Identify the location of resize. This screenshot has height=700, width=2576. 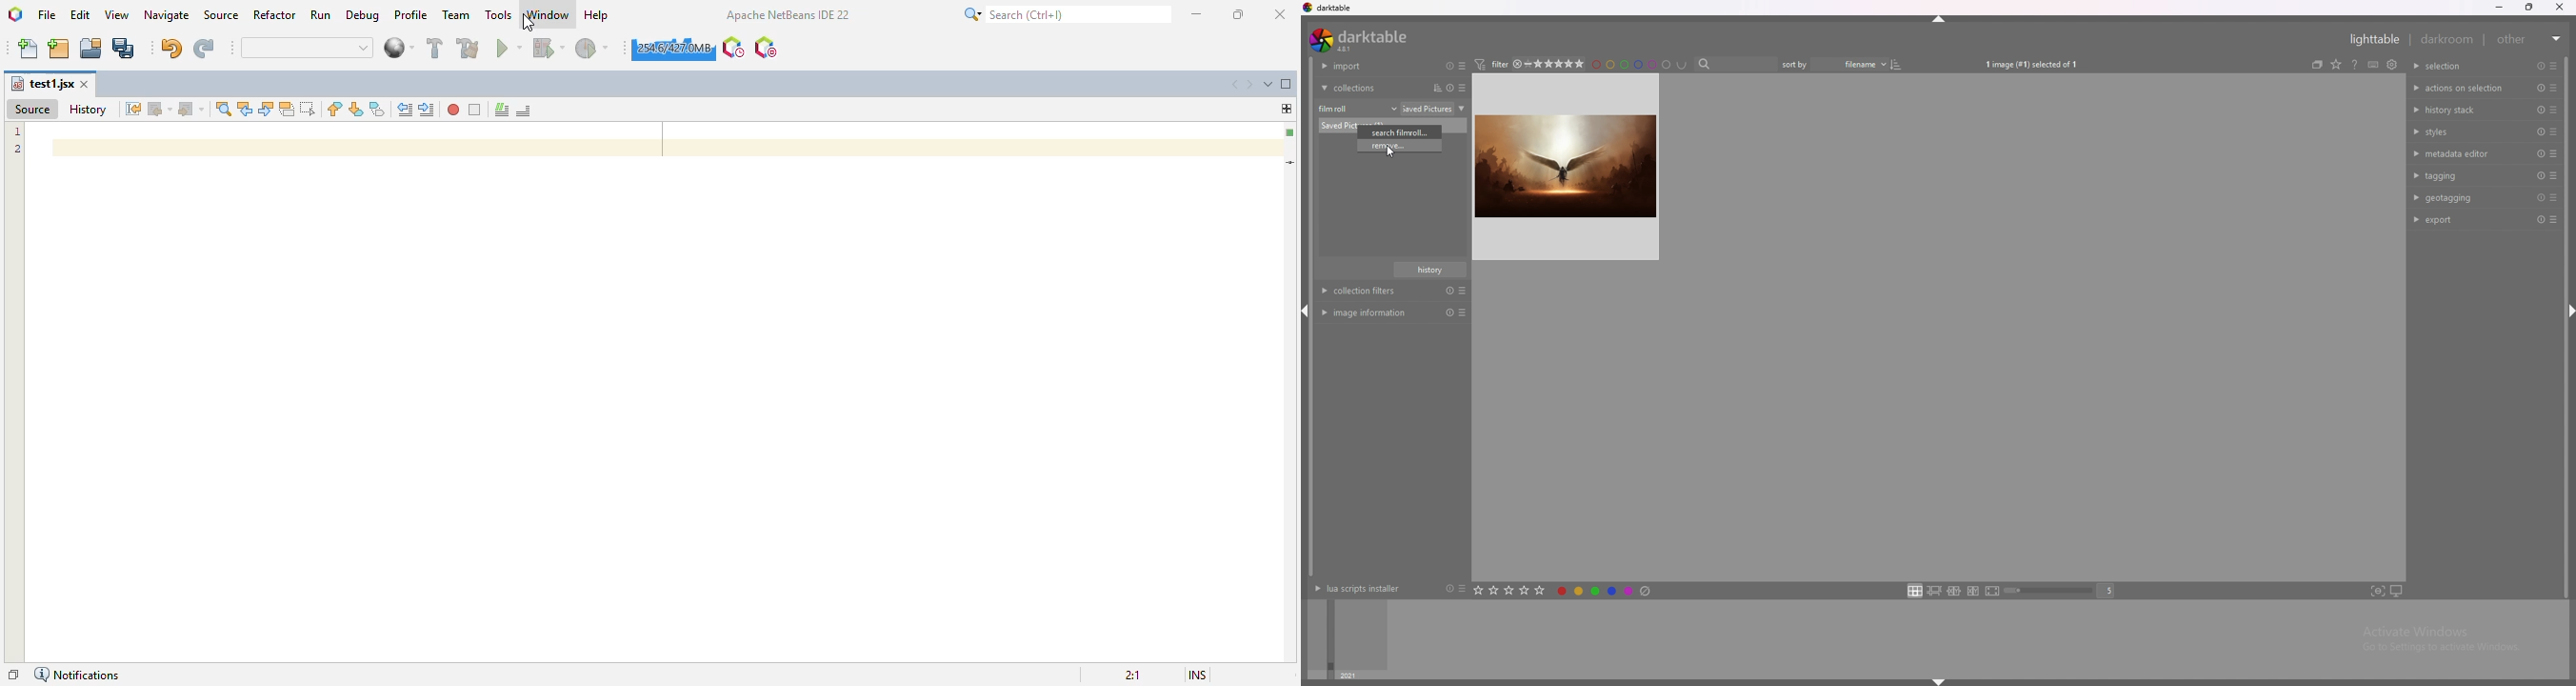
(2532, 7).